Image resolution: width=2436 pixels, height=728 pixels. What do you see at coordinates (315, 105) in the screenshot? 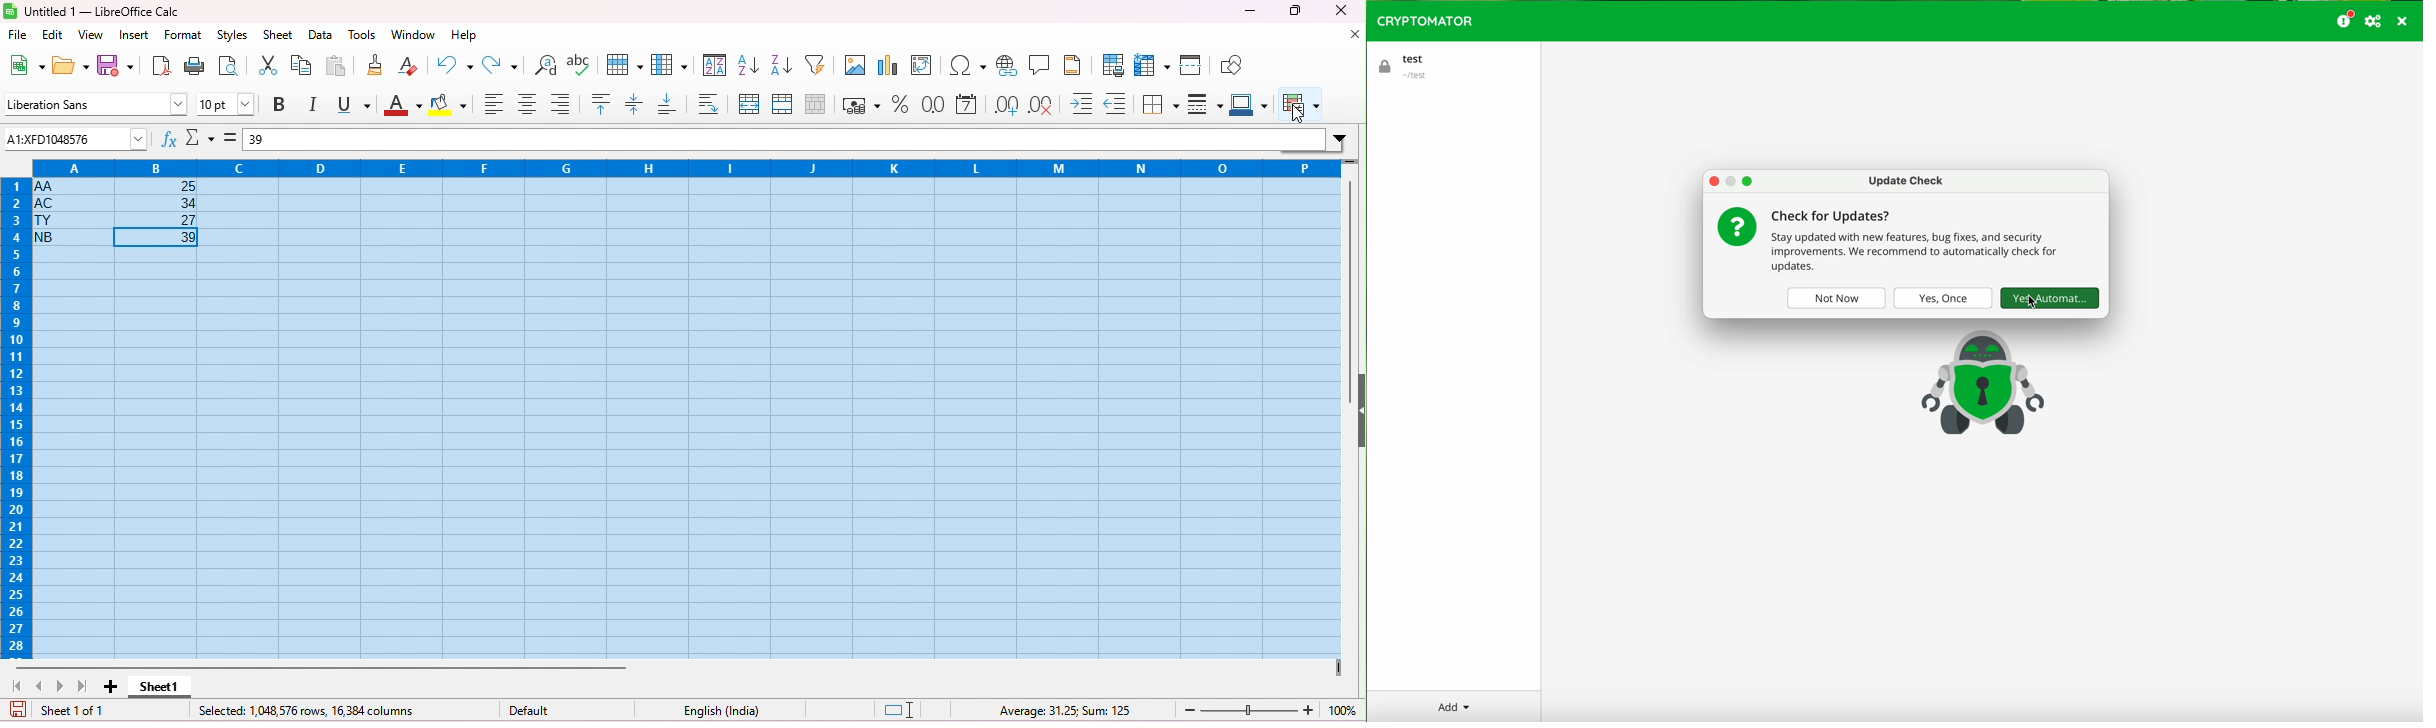
I see `italics` at bounding box center [315, 105].